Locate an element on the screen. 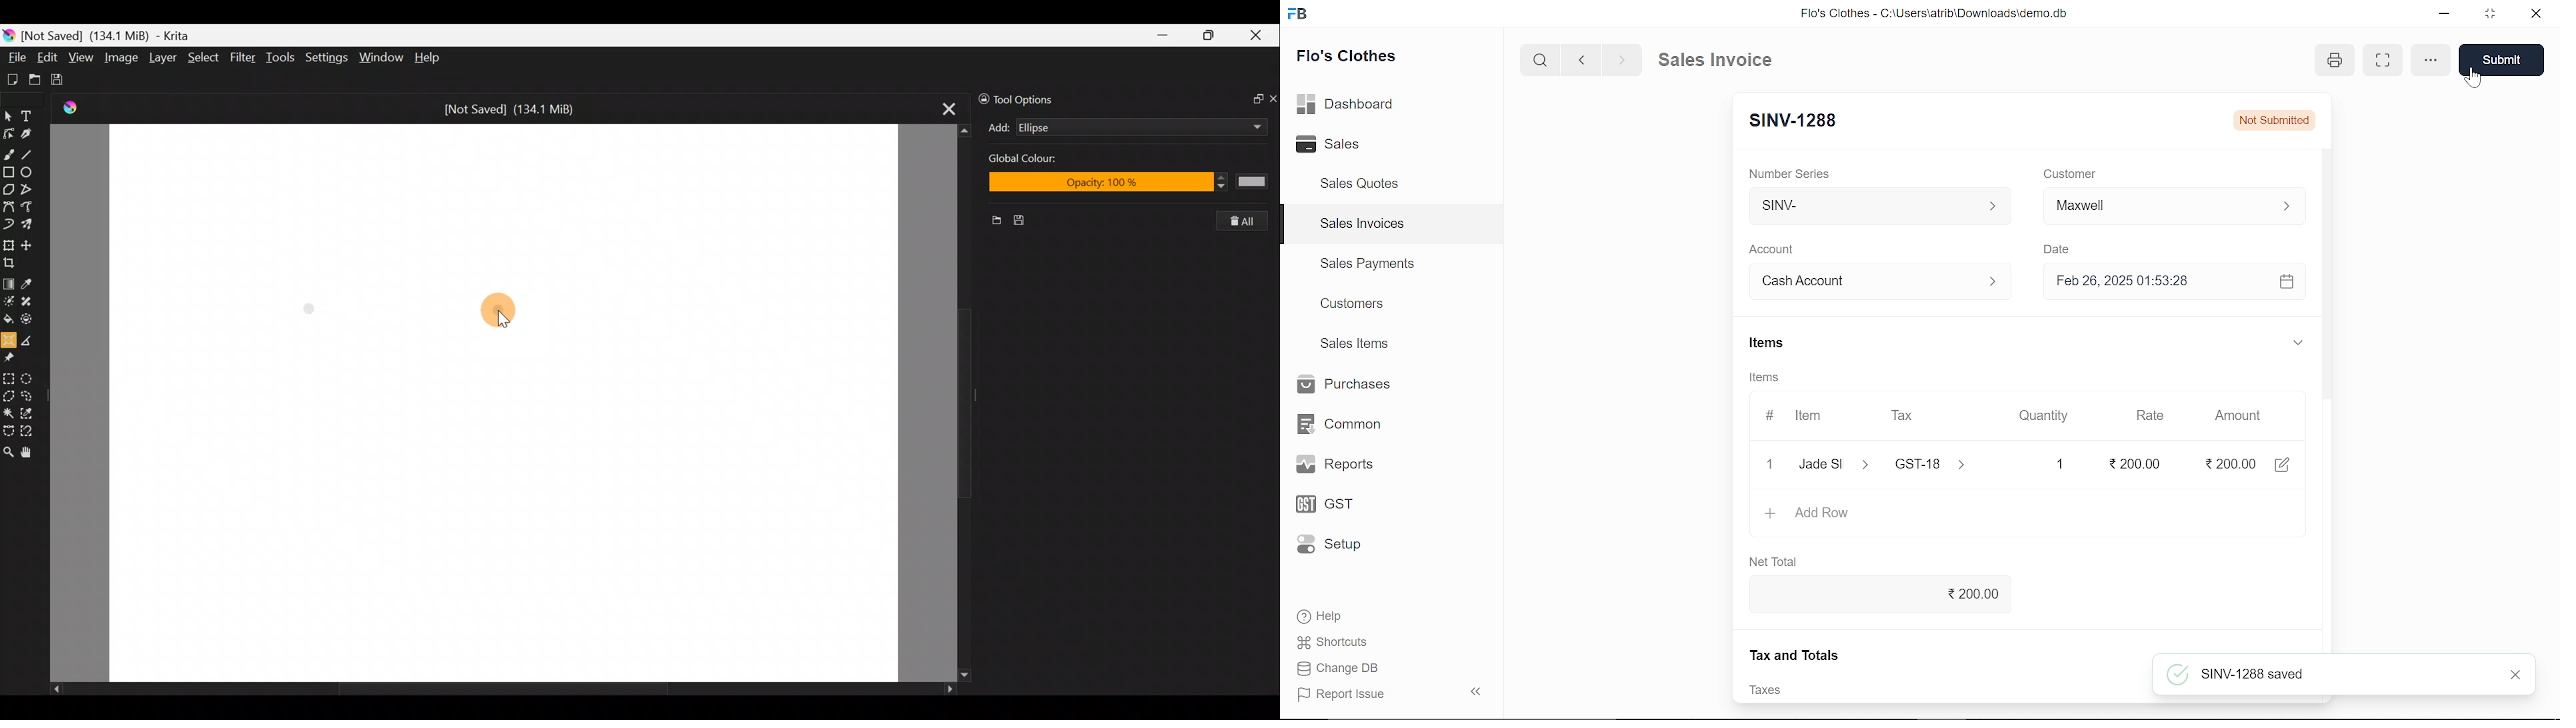 The height and width of the screenshot is (728, 2576). GST is located at coordinates (1342, 505).